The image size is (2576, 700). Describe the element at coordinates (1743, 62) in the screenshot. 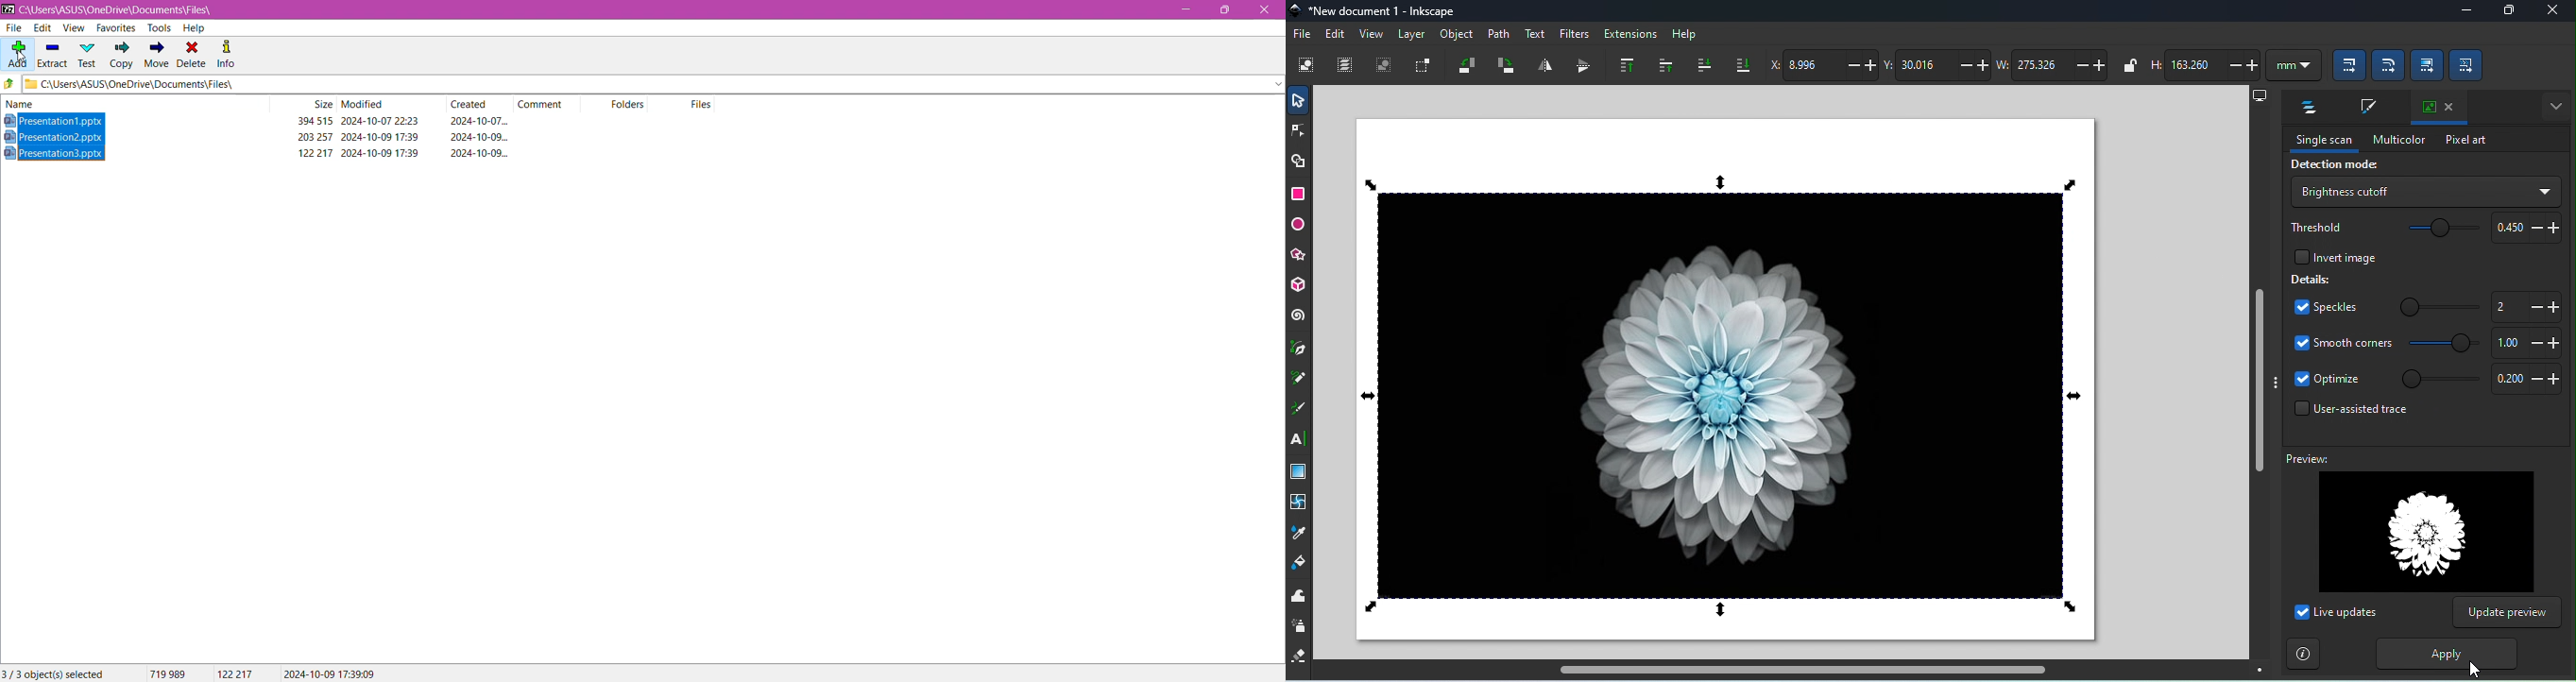

I see `Lower selection to bottom` at that location.